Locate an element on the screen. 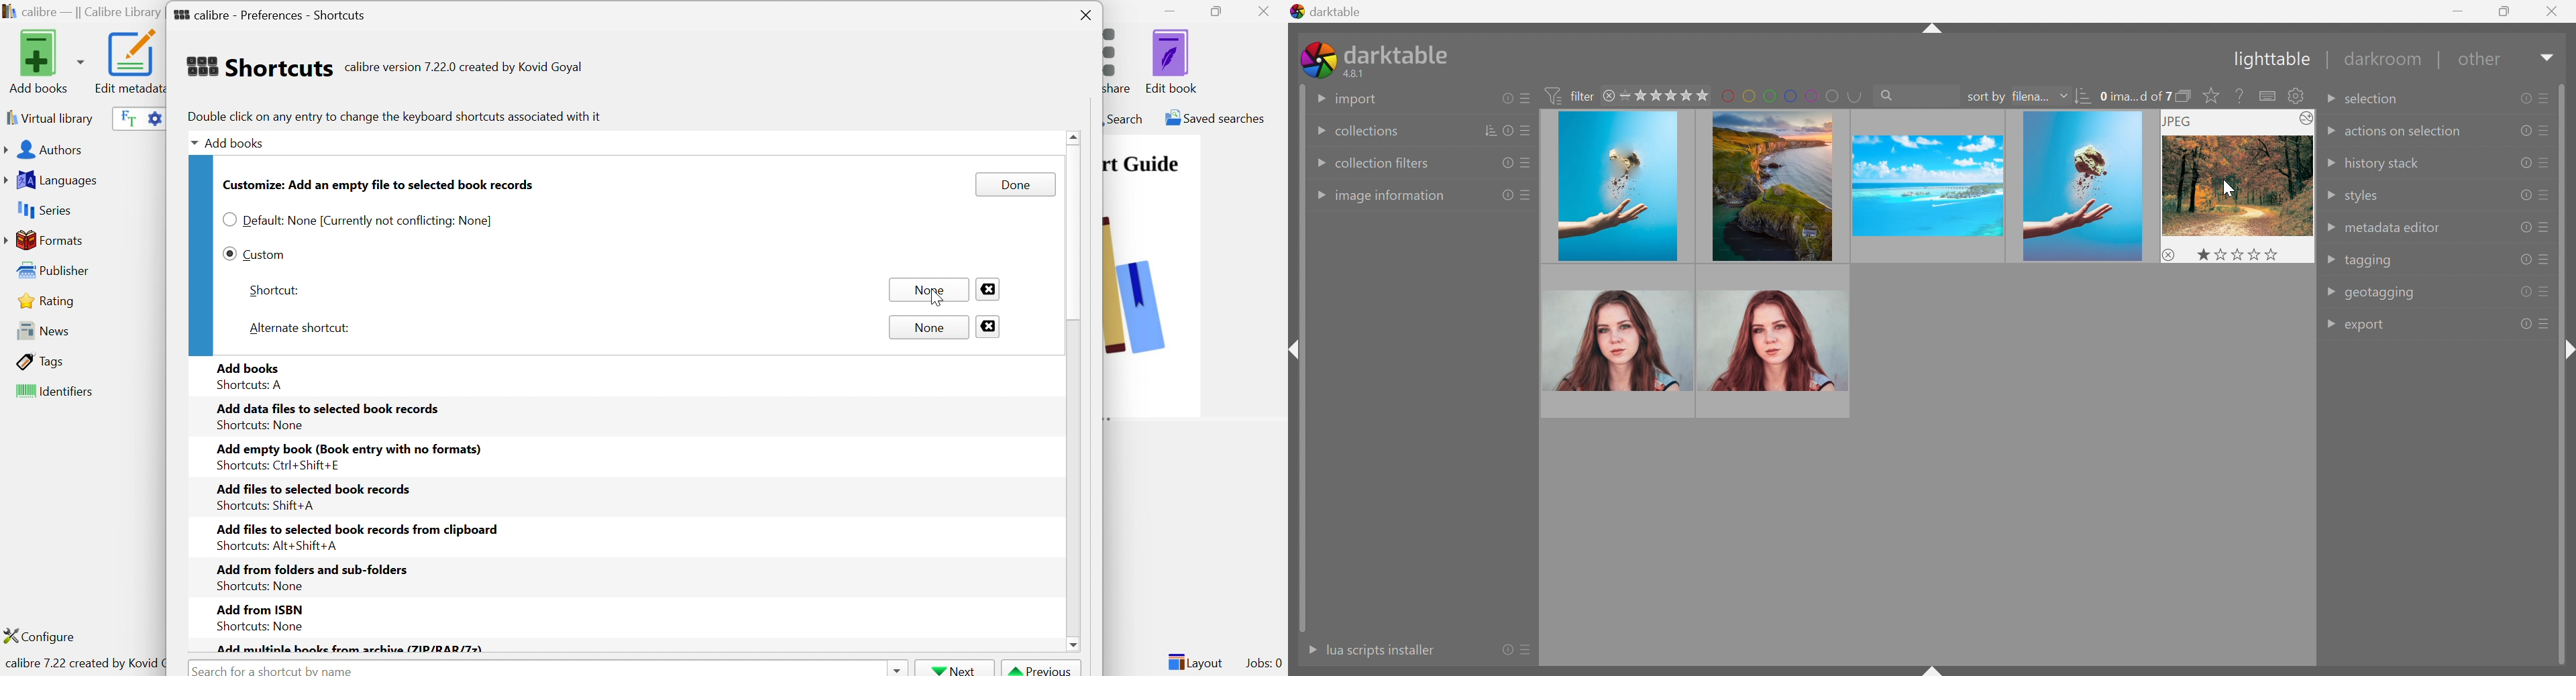 The image size is (2576, 700). Layout:0 is located at coordinates (1195, 661).